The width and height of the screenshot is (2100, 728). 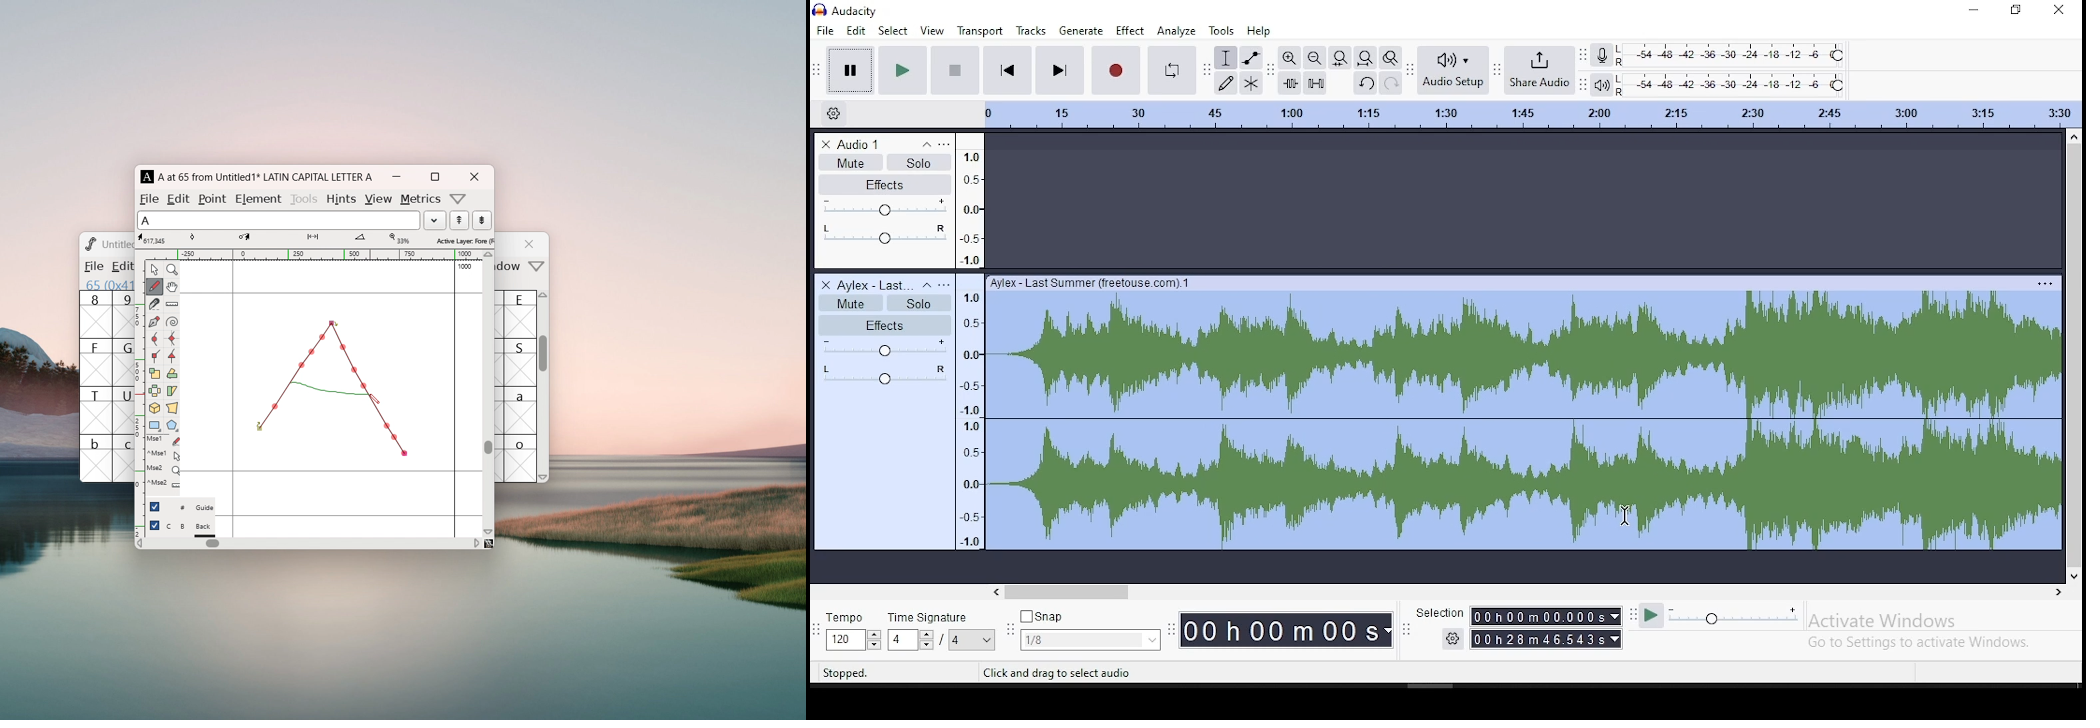 I want to click on a, so click(x=521, y=410).